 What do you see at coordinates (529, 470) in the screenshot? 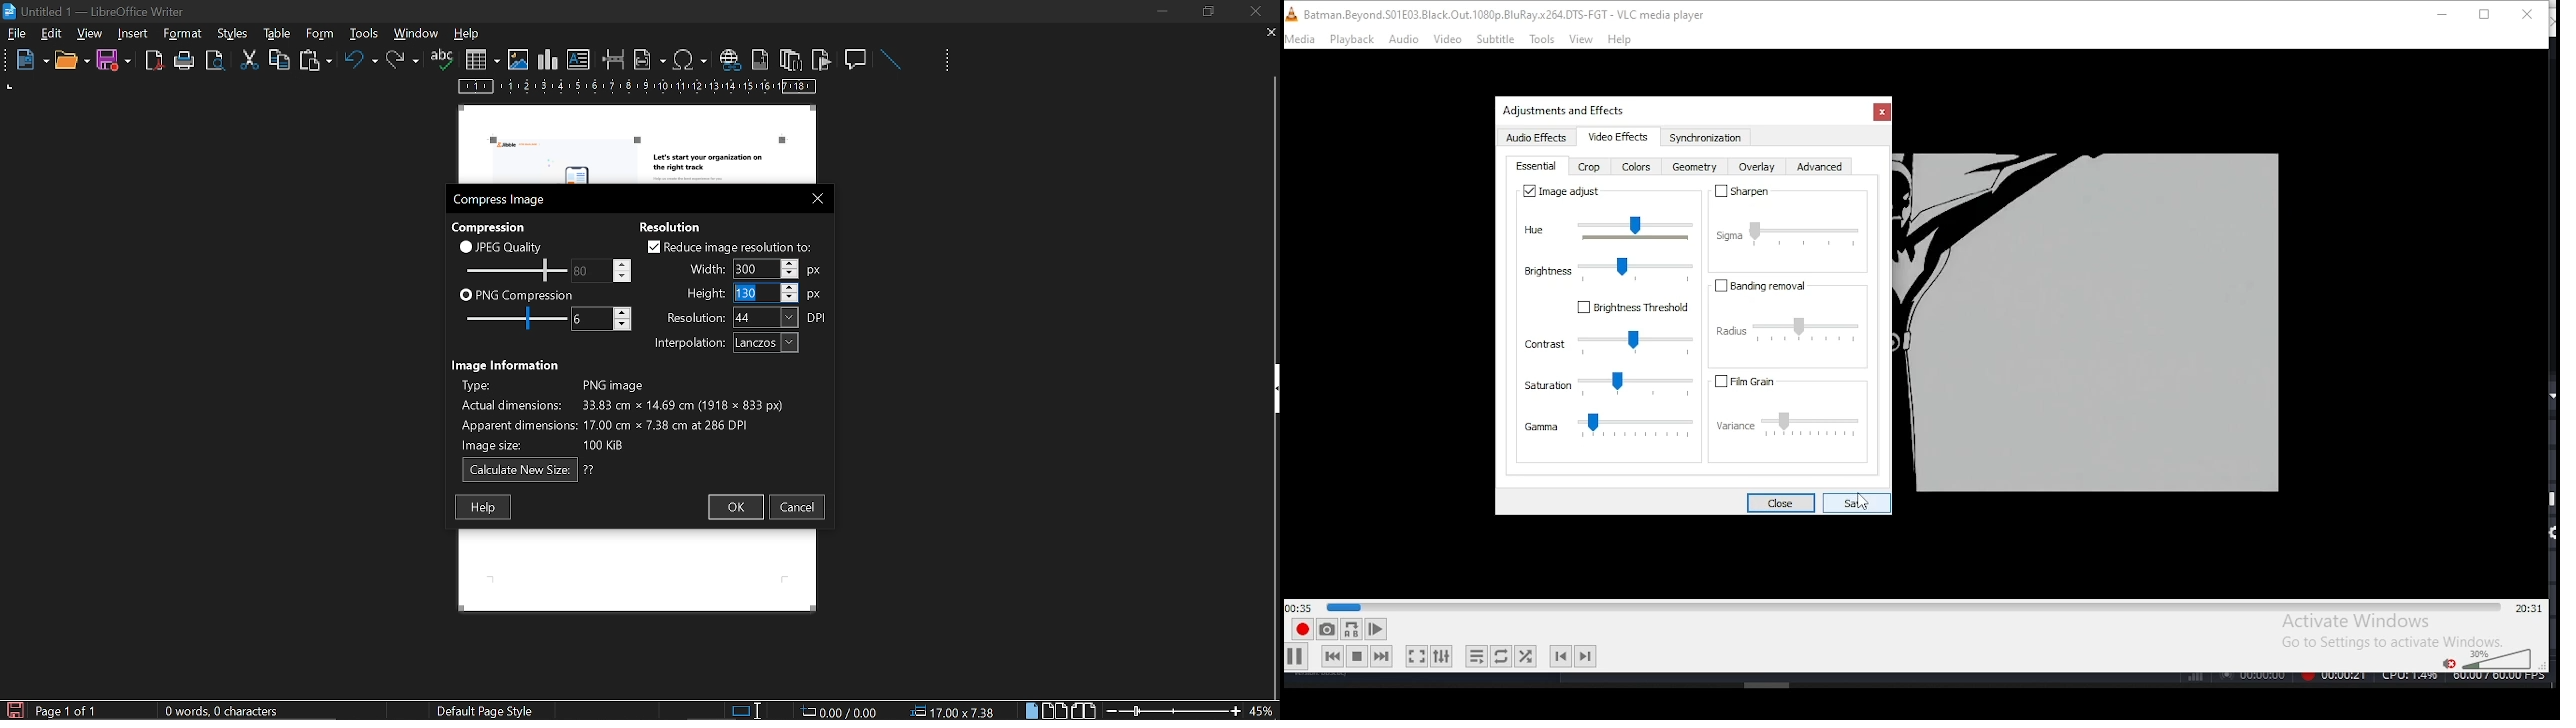
I see `calculate new size` at bounding box center [529, 470].